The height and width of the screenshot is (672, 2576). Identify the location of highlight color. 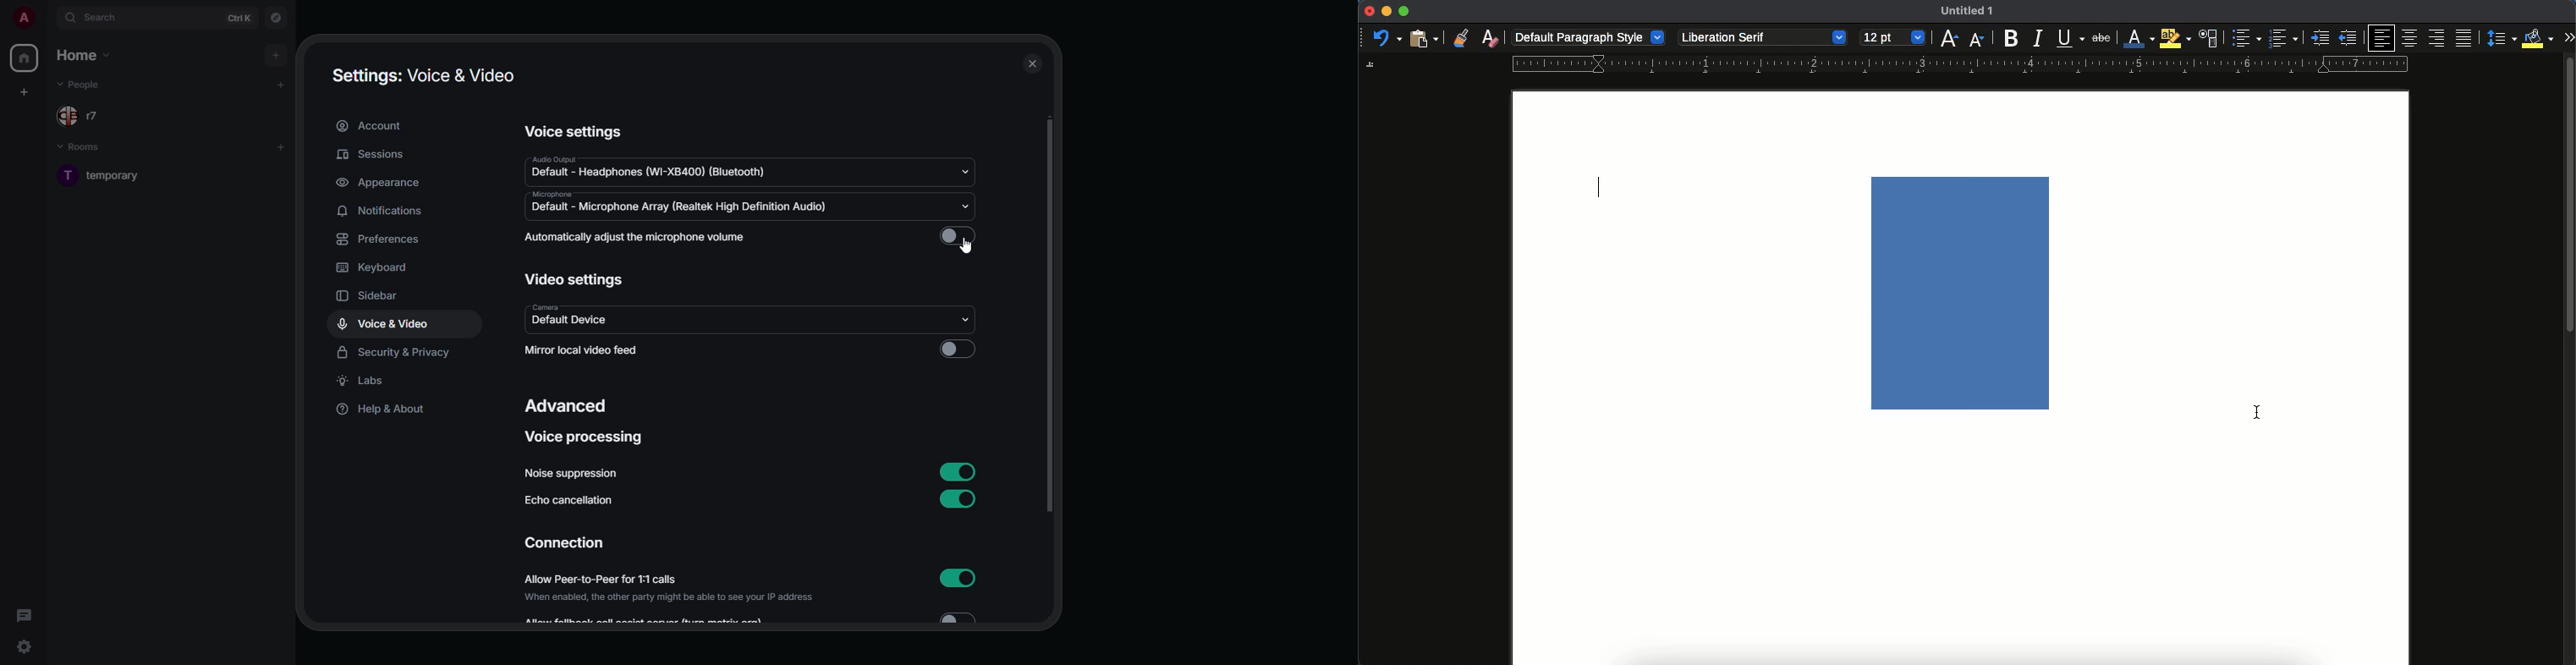
(2175, 38).